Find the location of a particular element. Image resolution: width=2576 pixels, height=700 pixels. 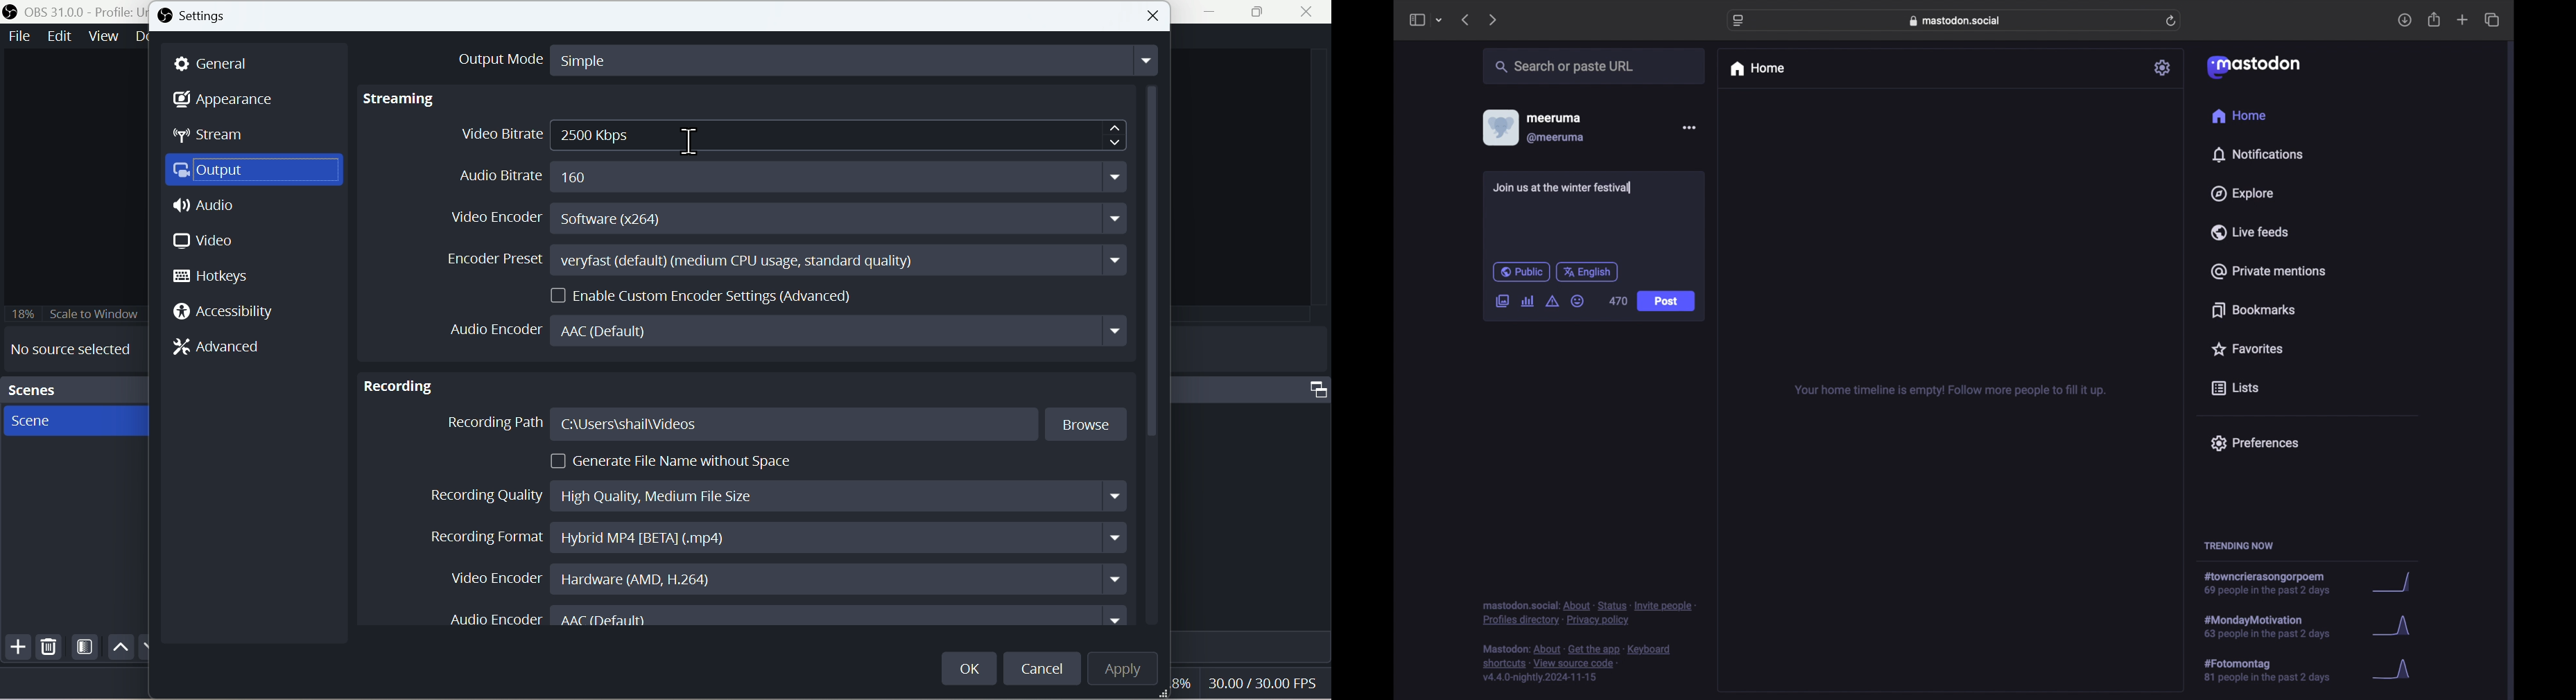

OK is located at coordinates (970, 665).